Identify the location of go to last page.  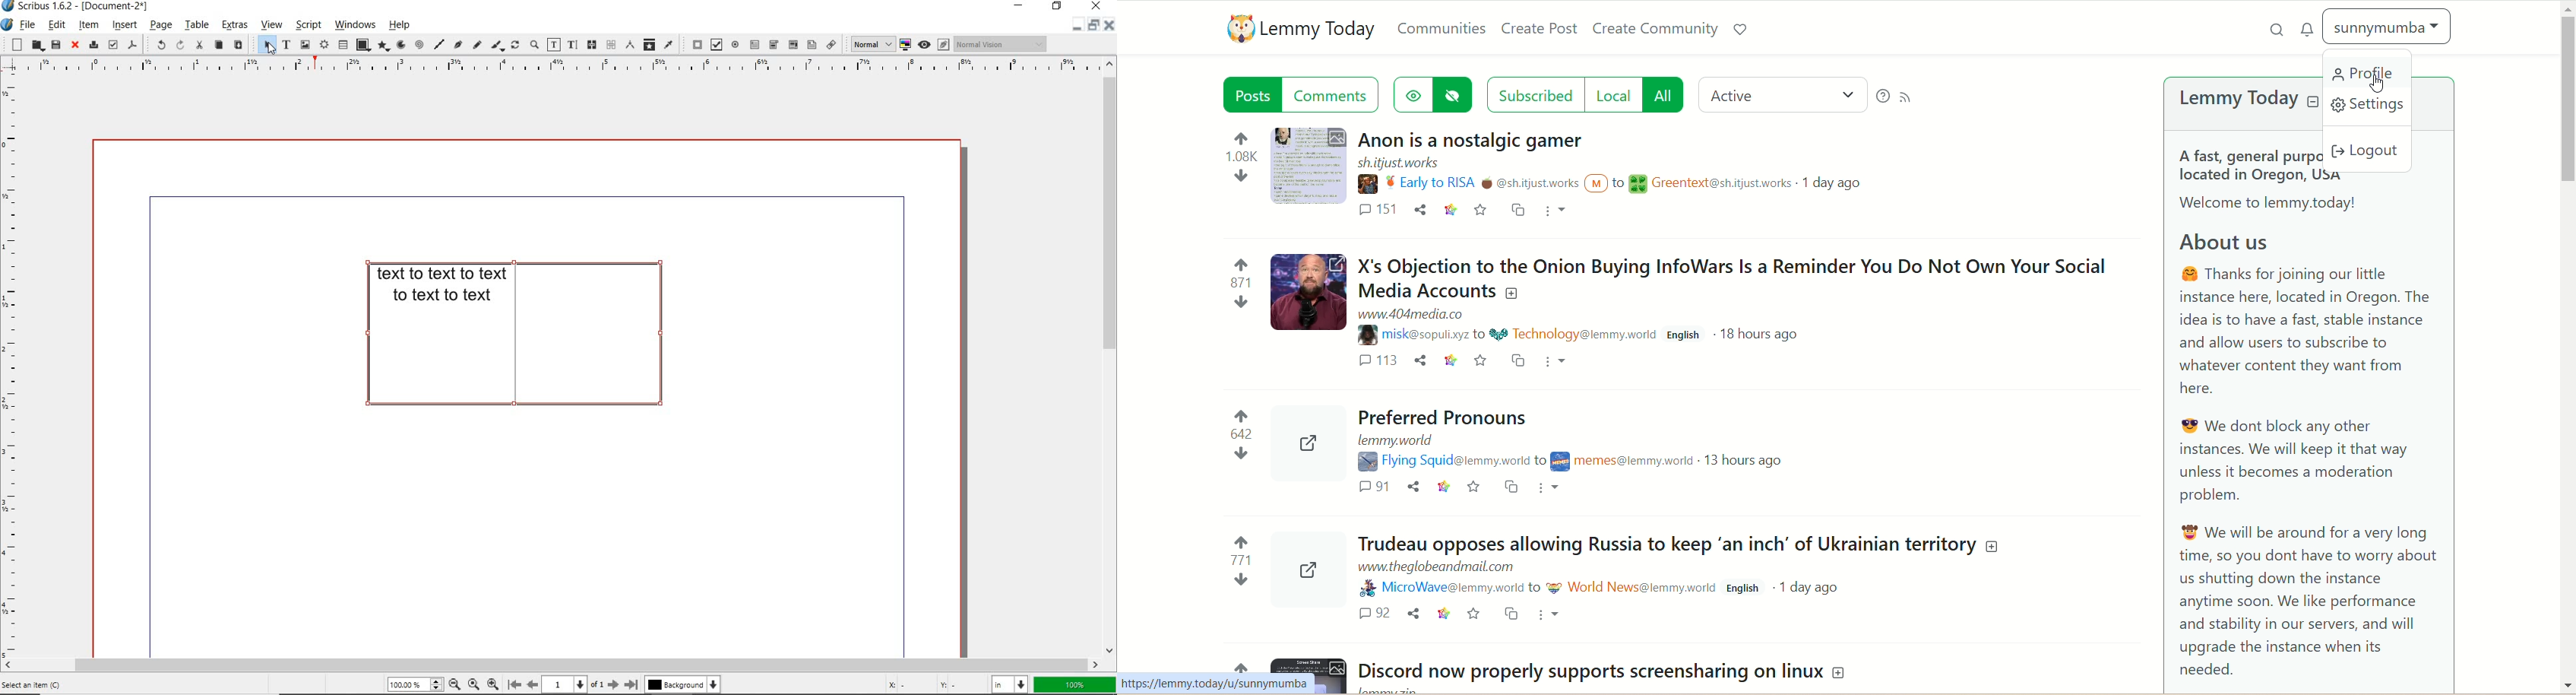
(632, 682).